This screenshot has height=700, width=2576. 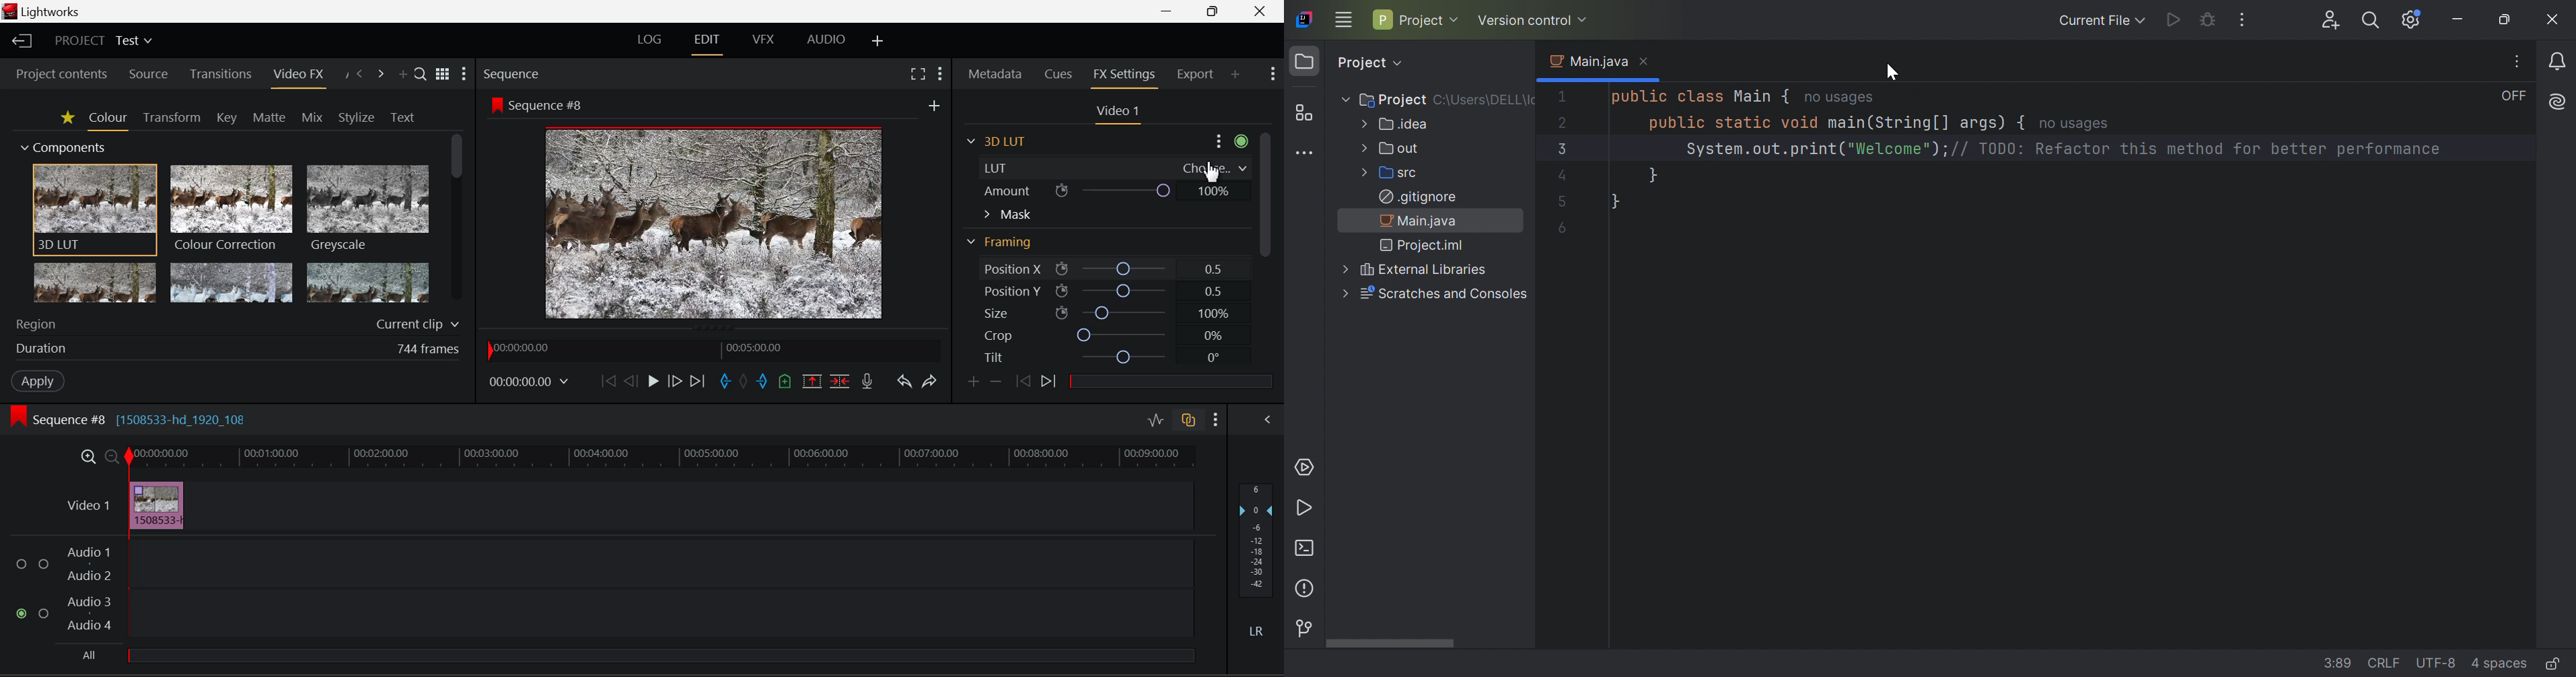 I want to click on Remove Marked Section, so click(x=811, y=381).